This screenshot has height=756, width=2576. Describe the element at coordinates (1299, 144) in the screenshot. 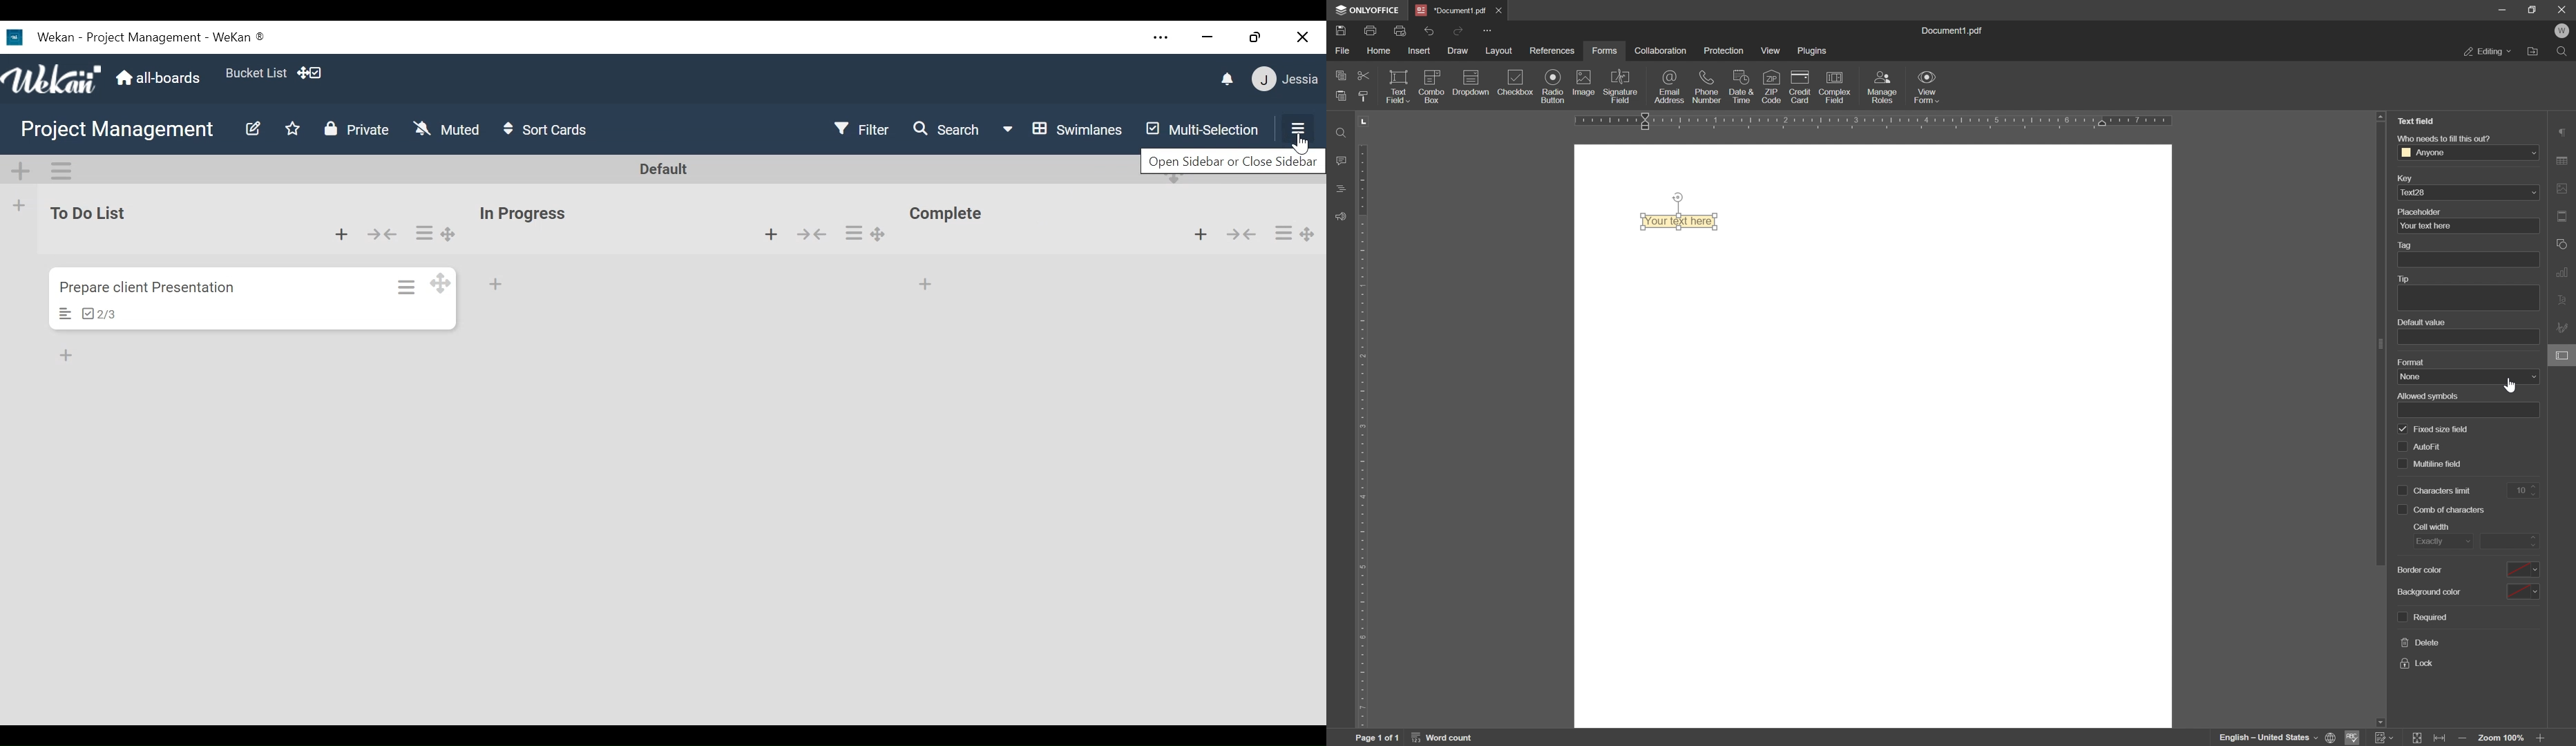

I see `Cursor` at that location.